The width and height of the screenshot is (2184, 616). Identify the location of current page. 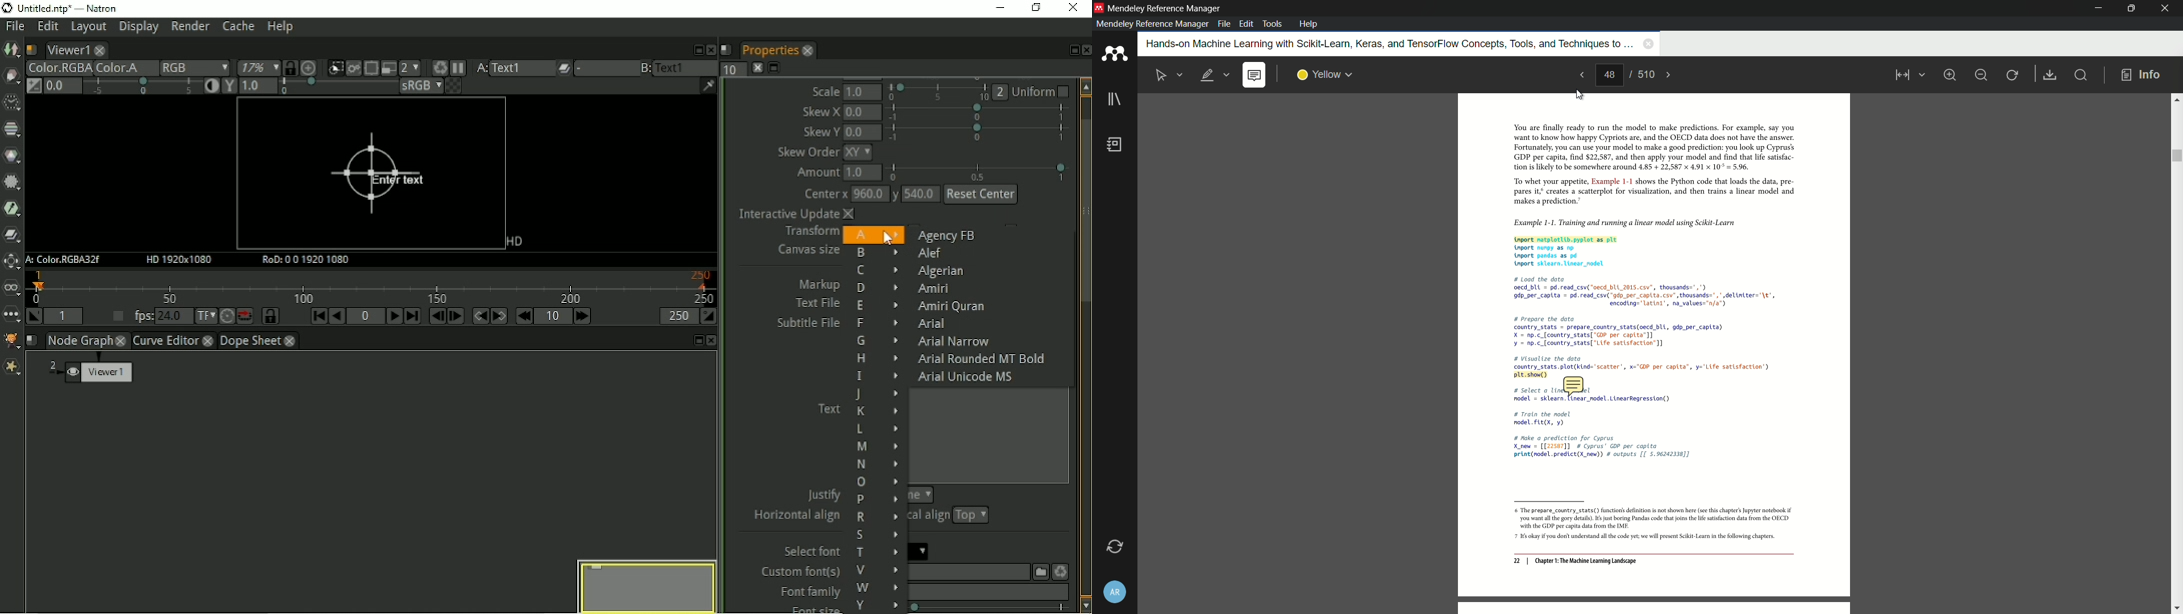
(1609, 75).